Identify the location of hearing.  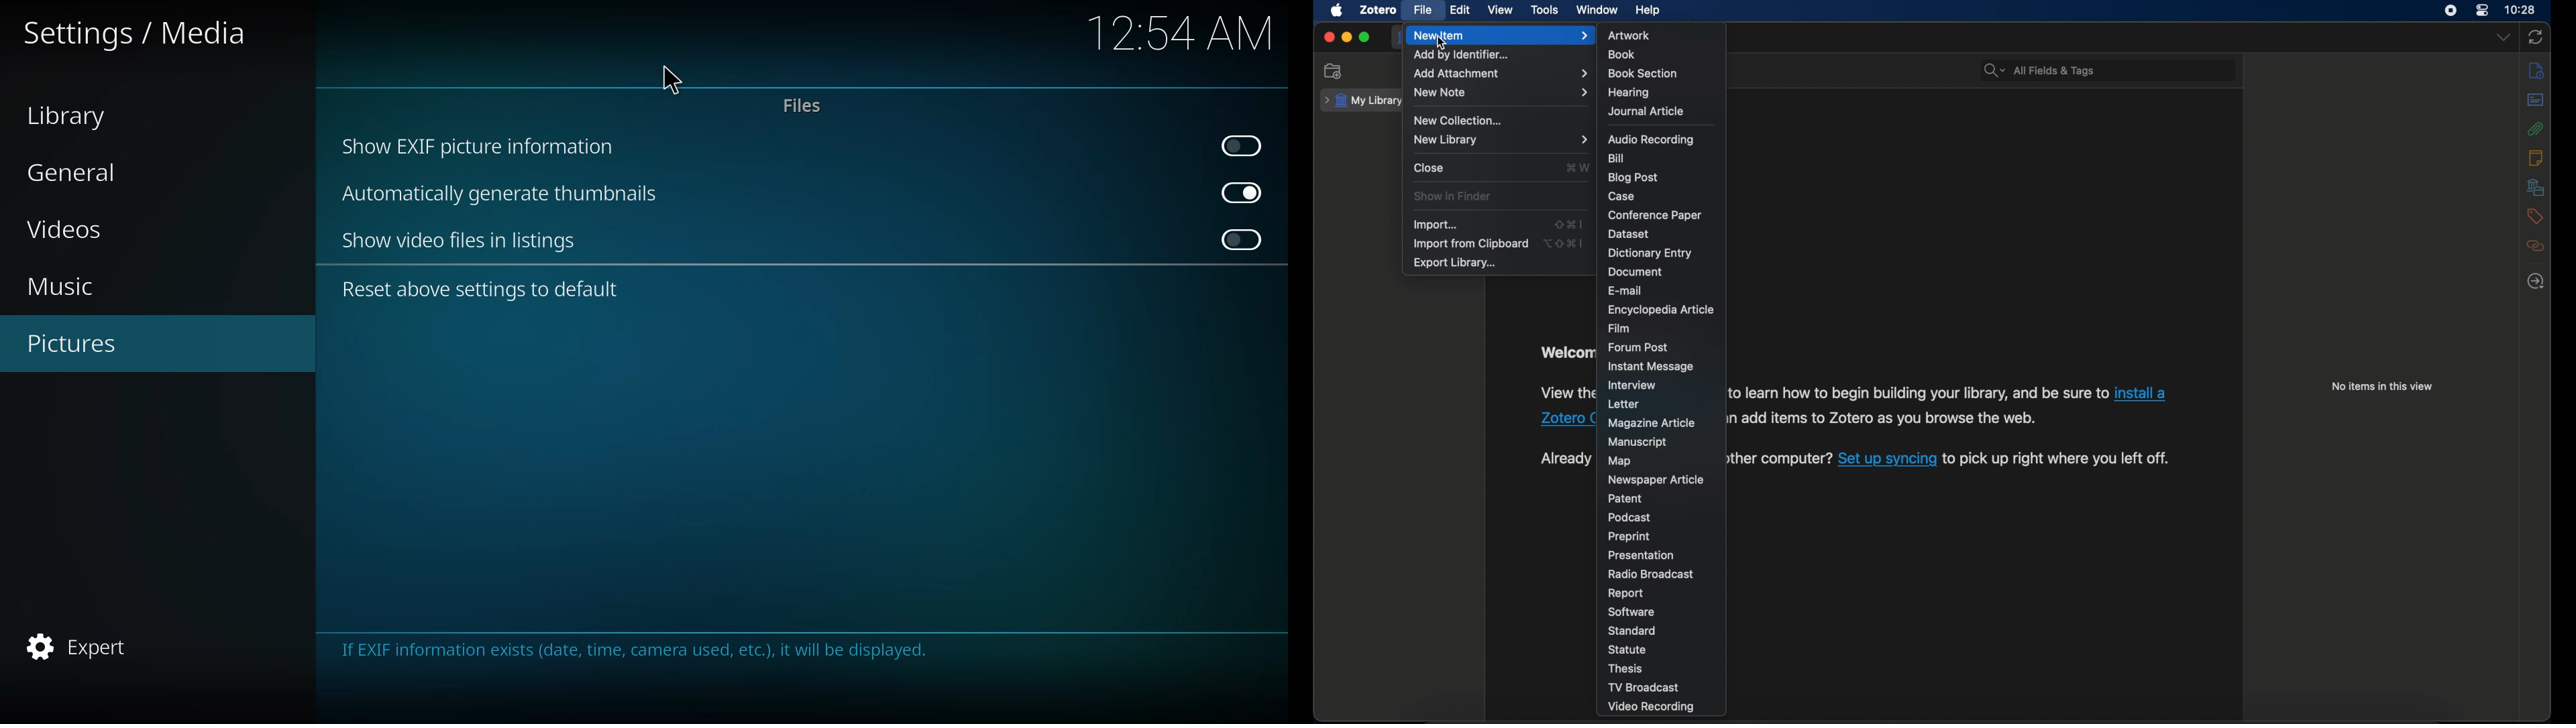
(1627, 92).